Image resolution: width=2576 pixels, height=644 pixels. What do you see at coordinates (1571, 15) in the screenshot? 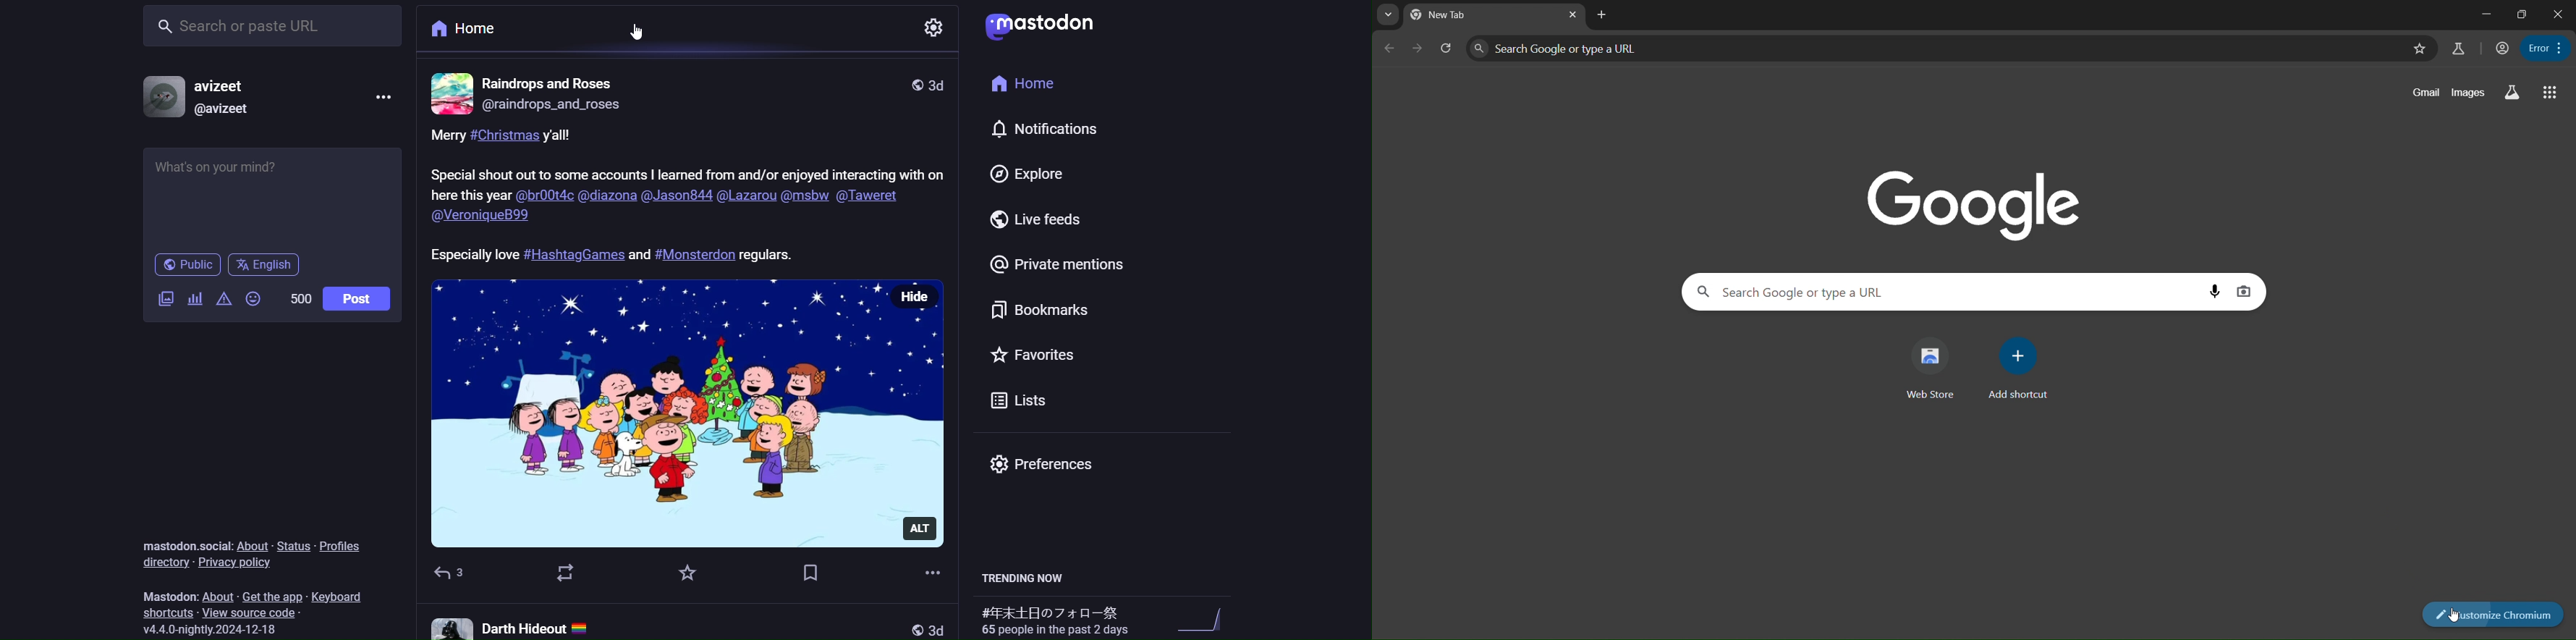
I see `close tab` at bounding box center [1571, 15].